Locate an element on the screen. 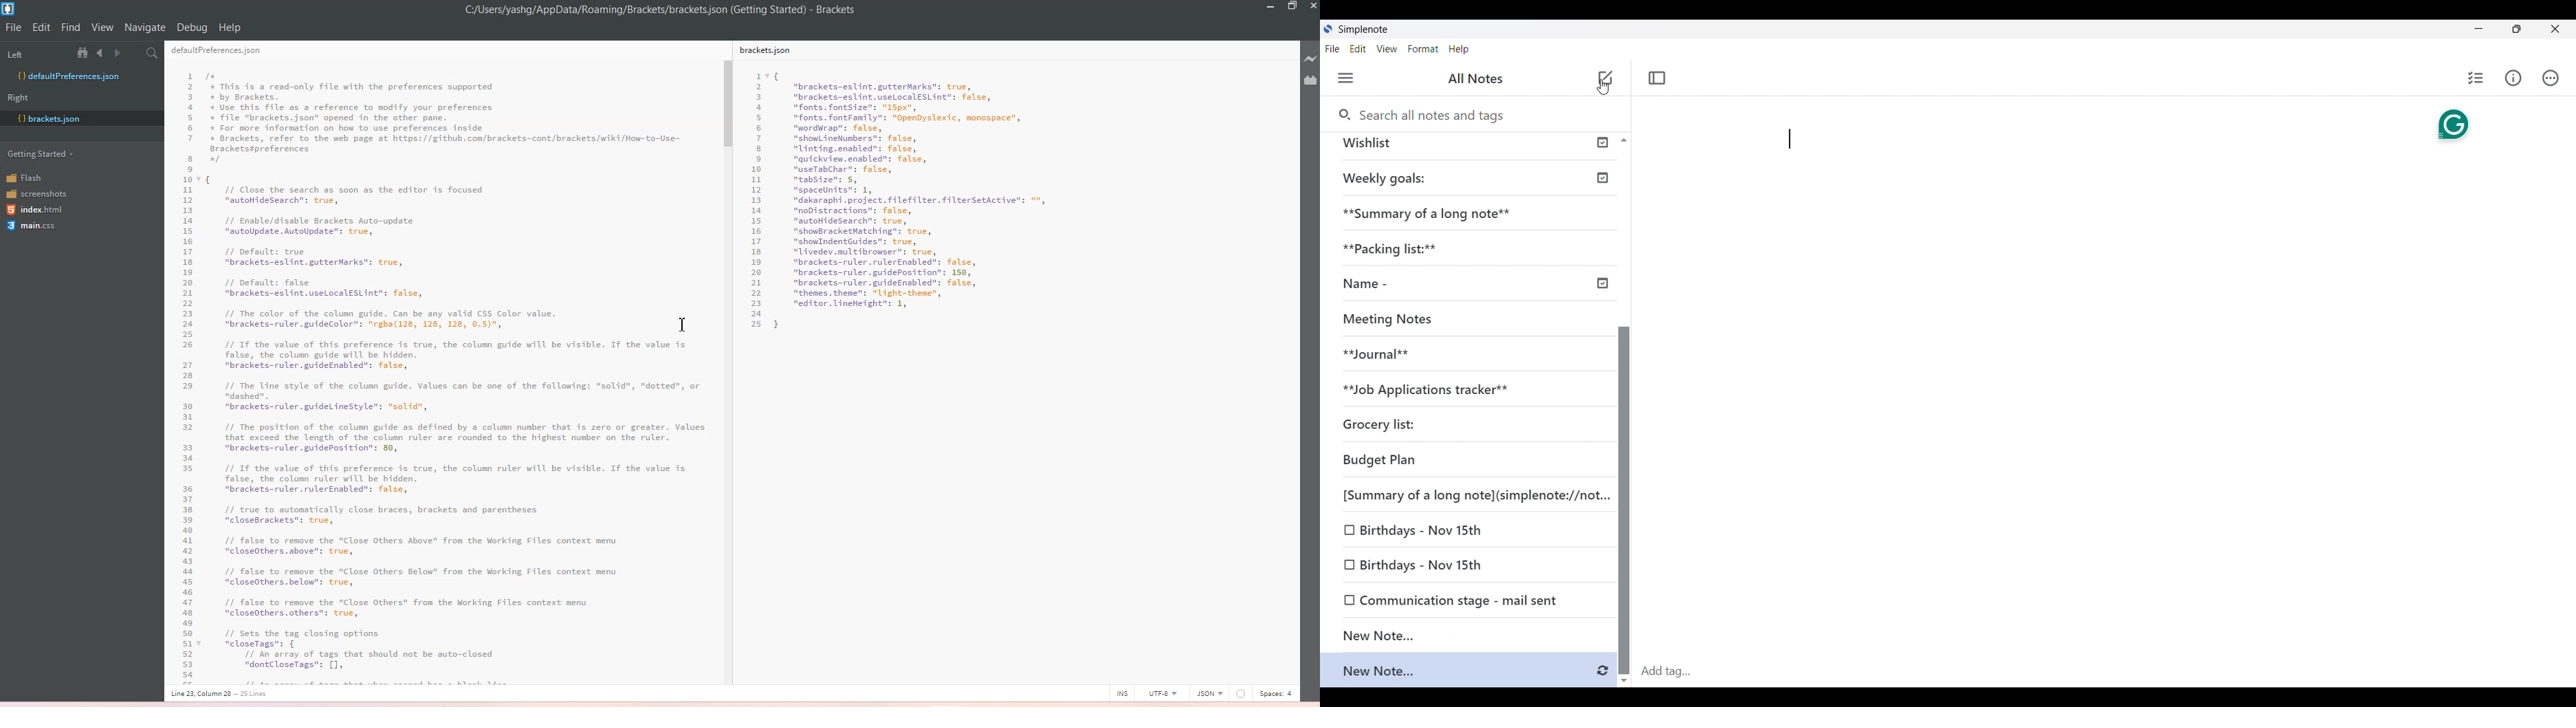  Checkbox is located at coordinates (1346, 602).